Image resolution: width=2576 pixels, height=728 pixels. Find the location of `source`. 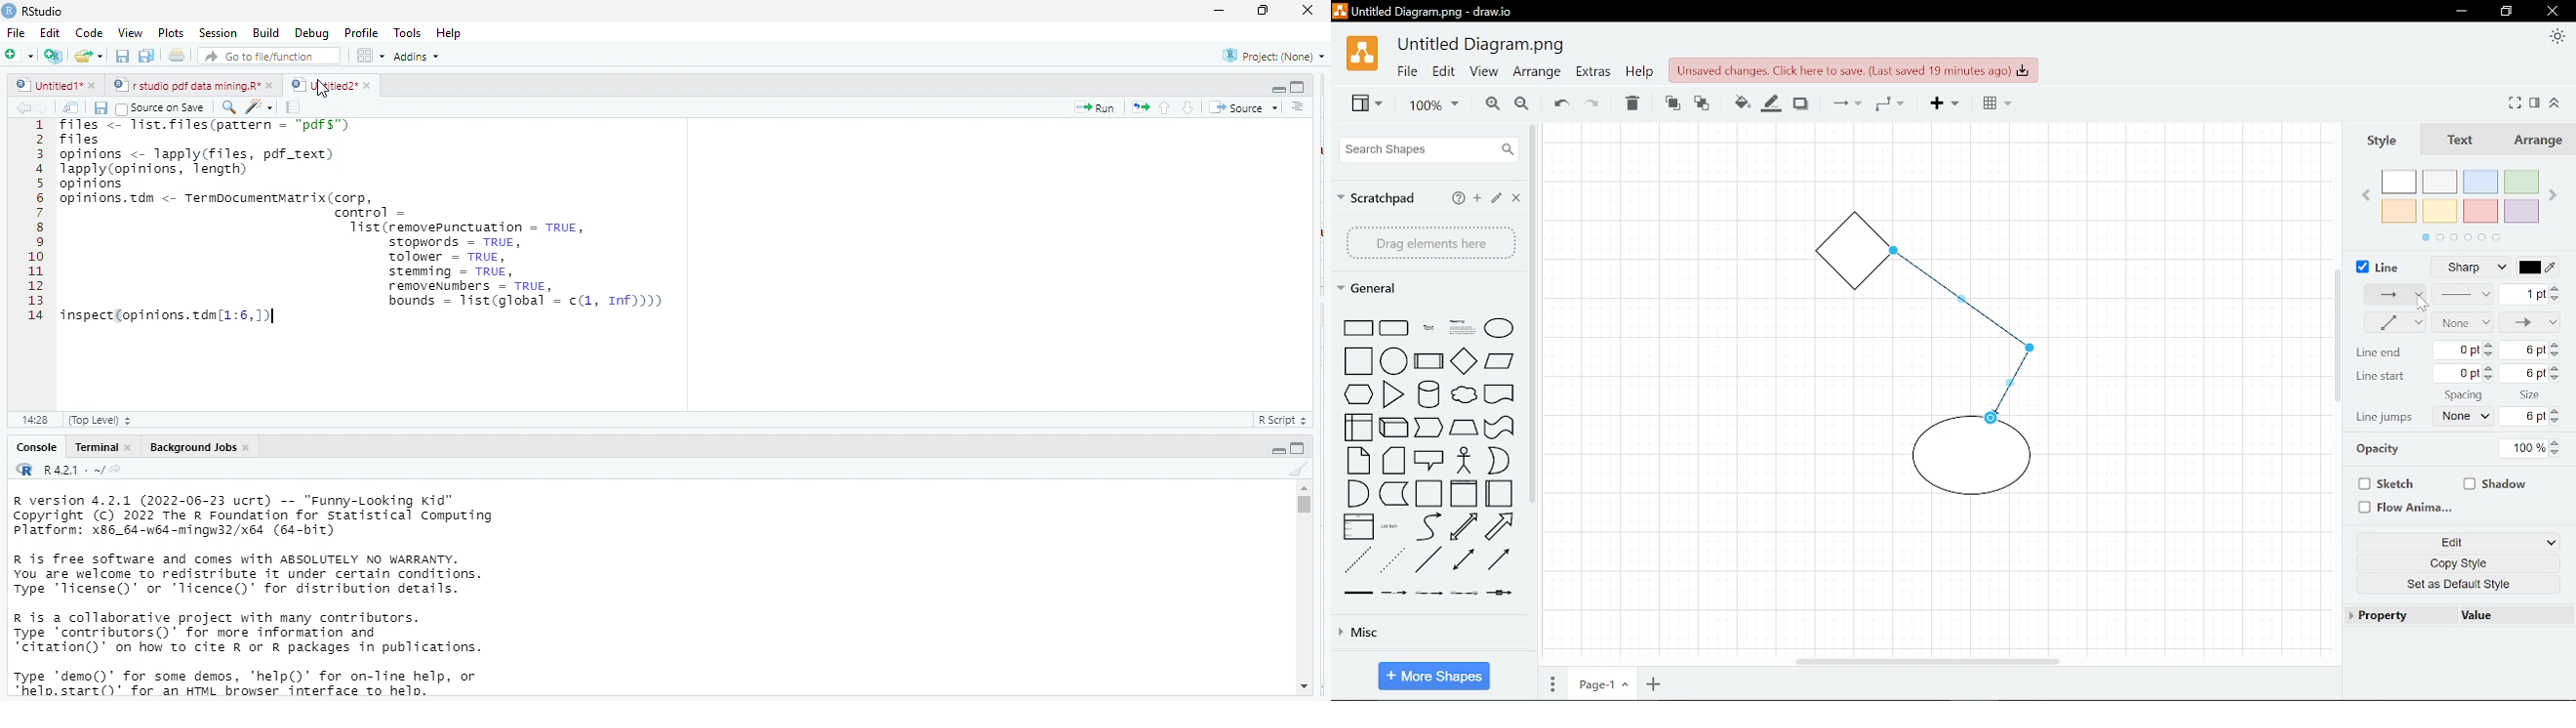

source is located at coordinates (1241, 107).